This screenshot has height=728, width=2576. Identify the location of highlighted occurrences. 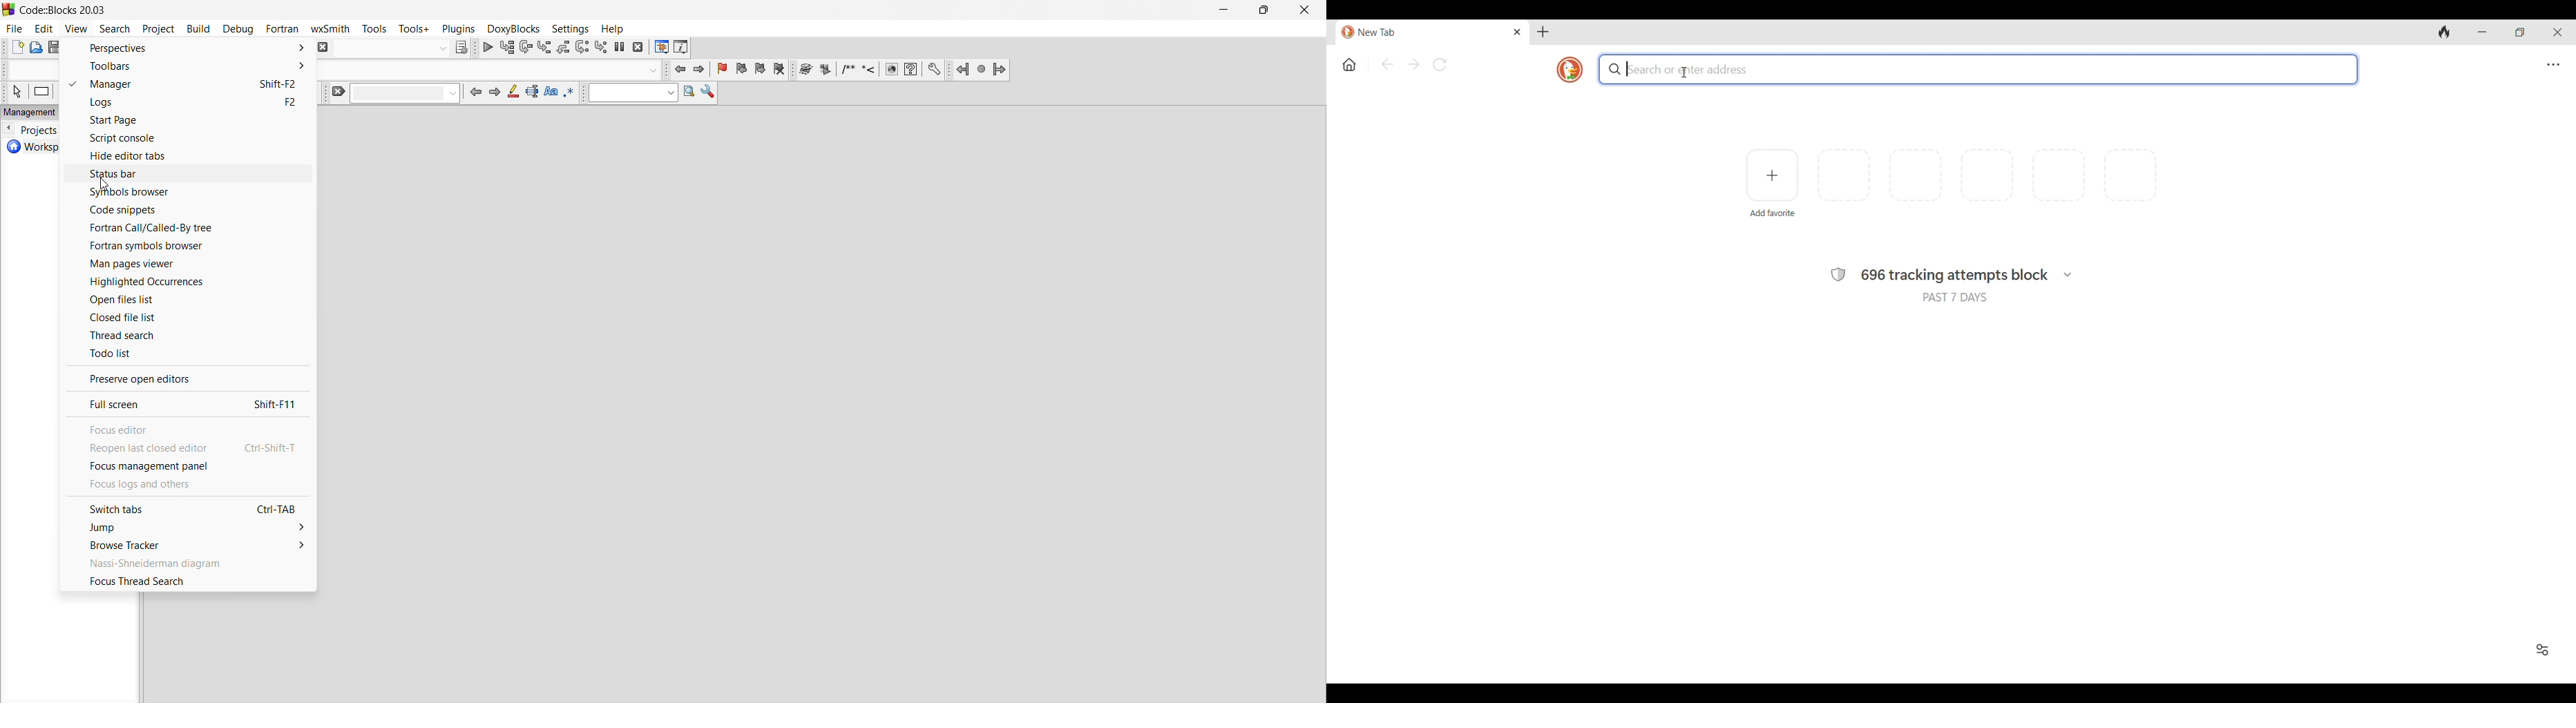
(188, 285).